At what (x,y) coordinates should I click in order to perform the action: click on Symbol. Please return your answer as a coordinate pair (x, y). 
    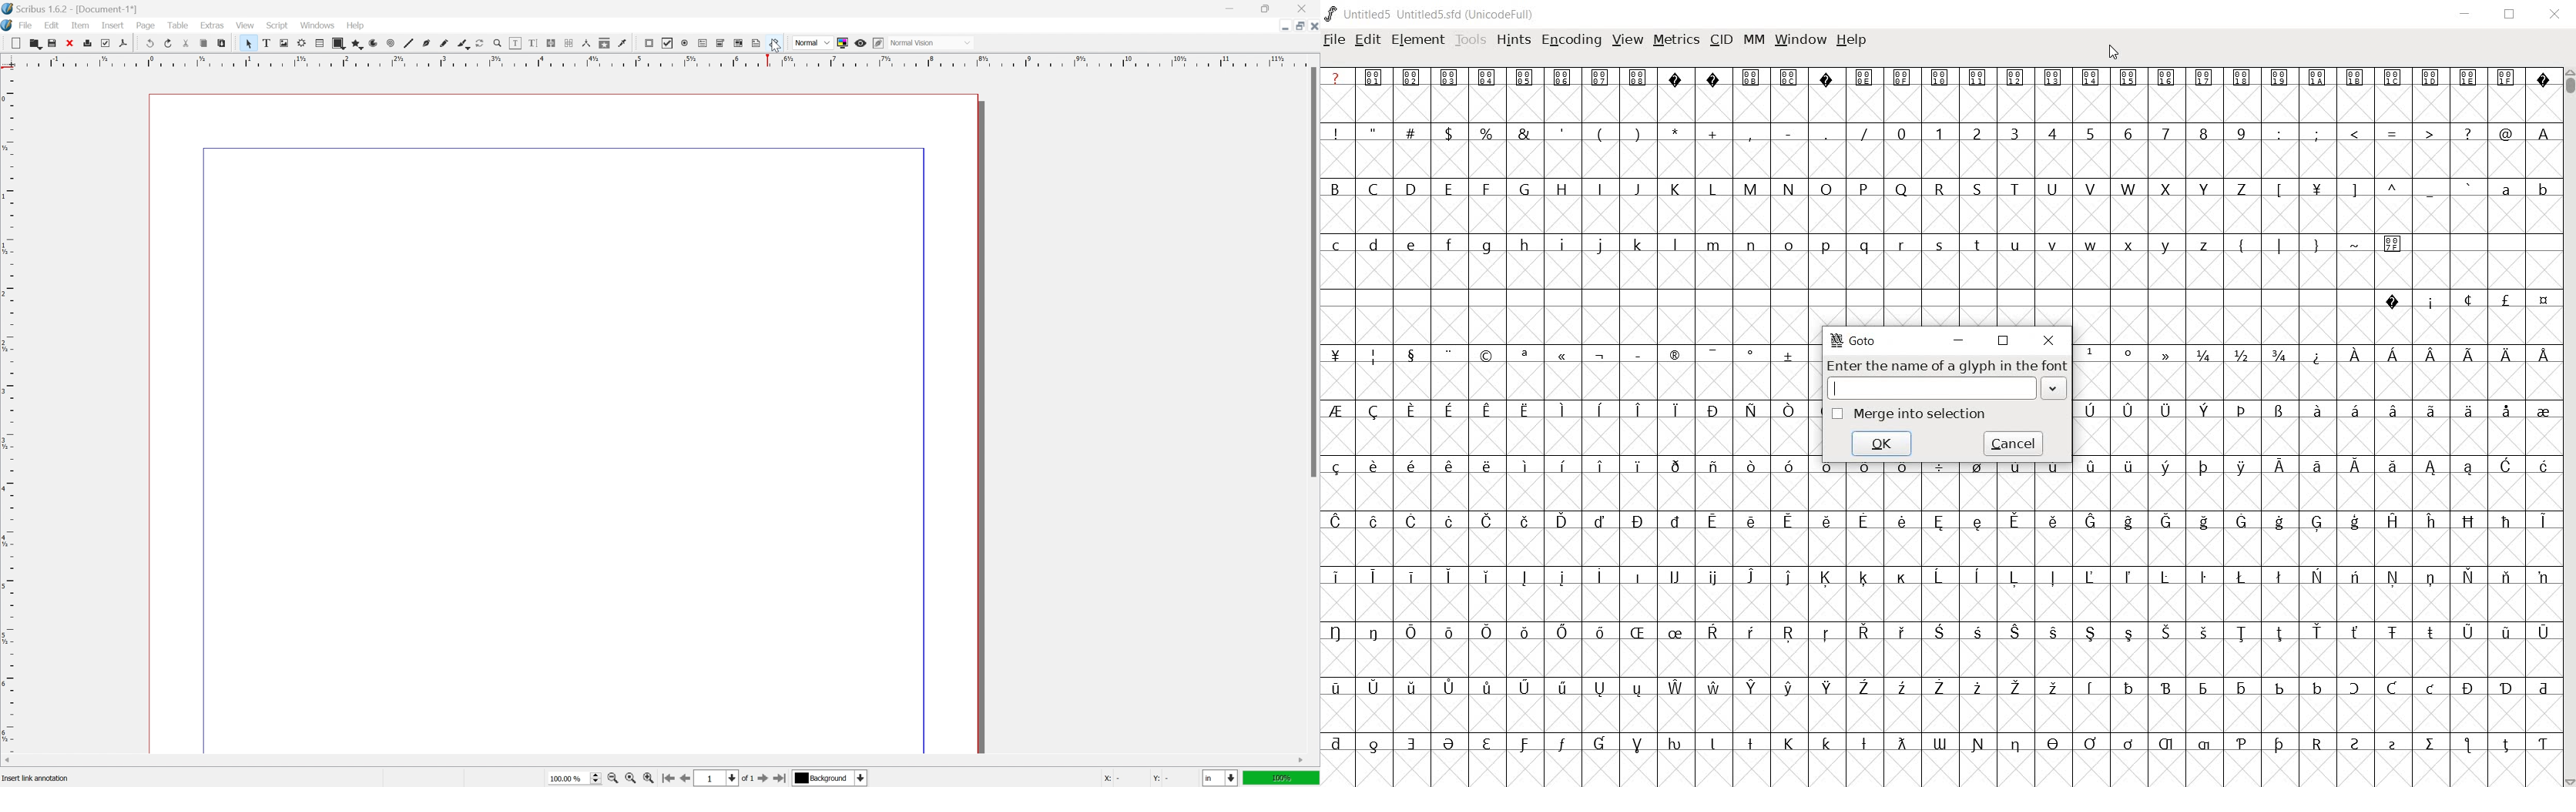
    Looking at the image, I should click on (1977, 688).